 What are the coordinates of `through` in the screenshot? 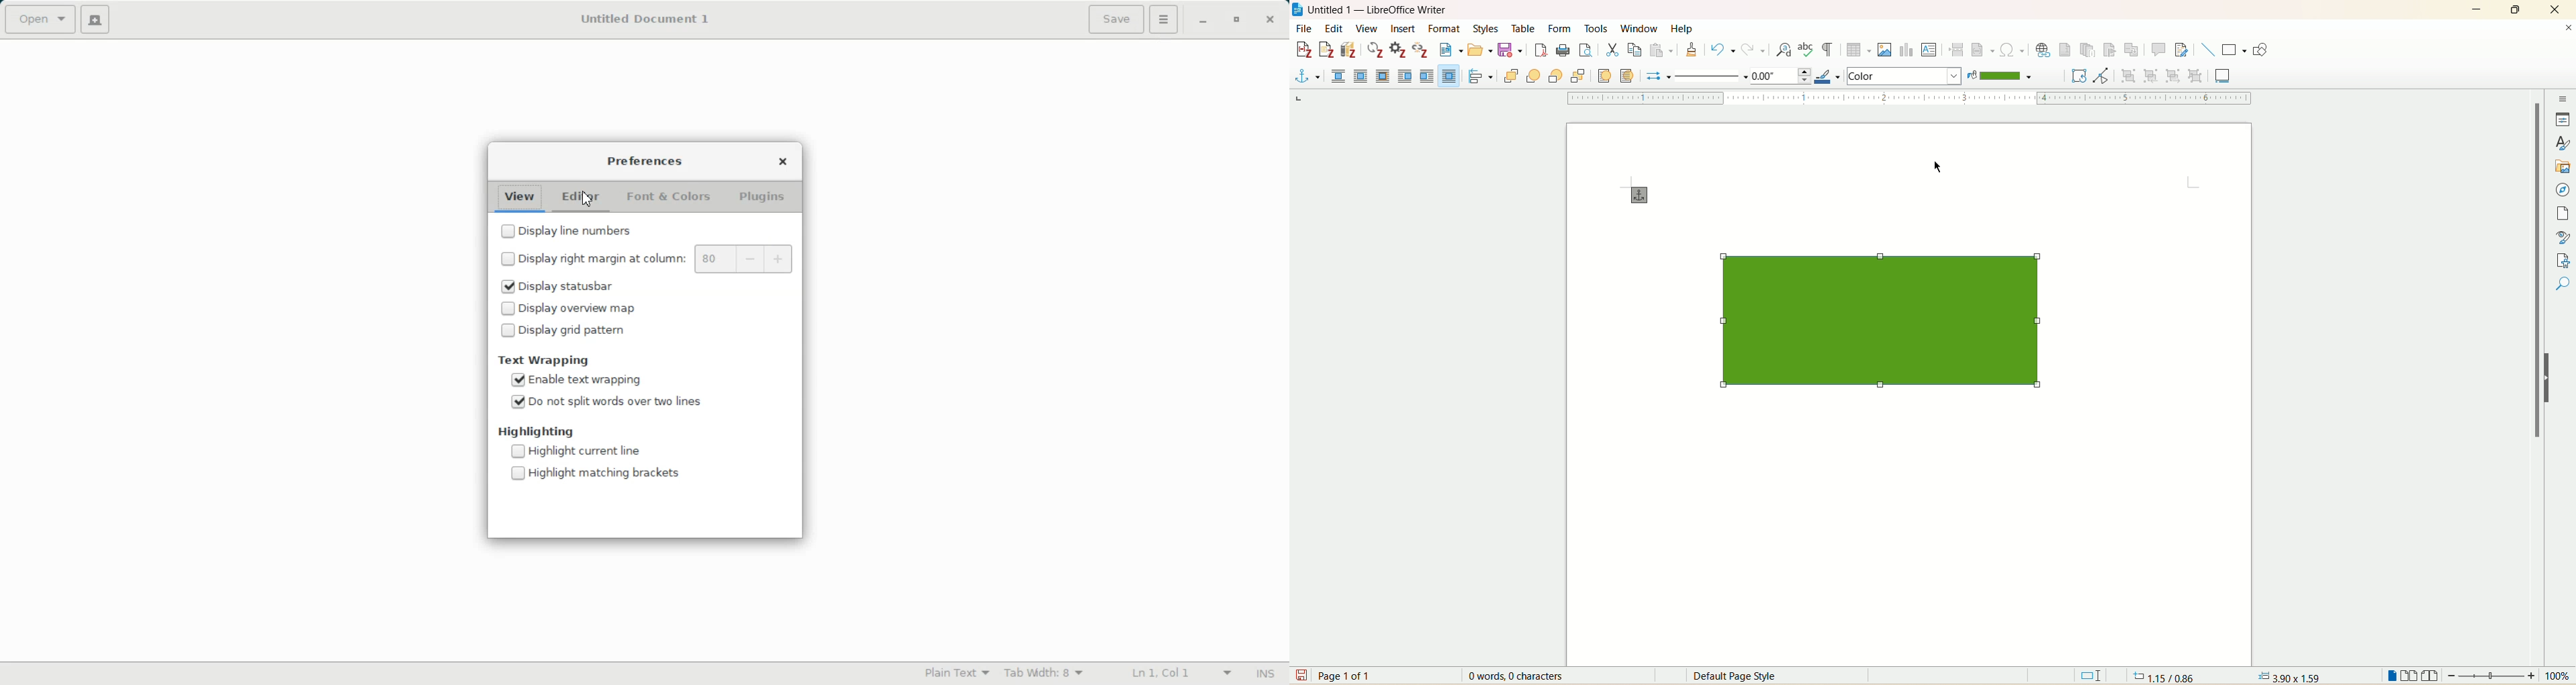 It's located at (1449, 76).